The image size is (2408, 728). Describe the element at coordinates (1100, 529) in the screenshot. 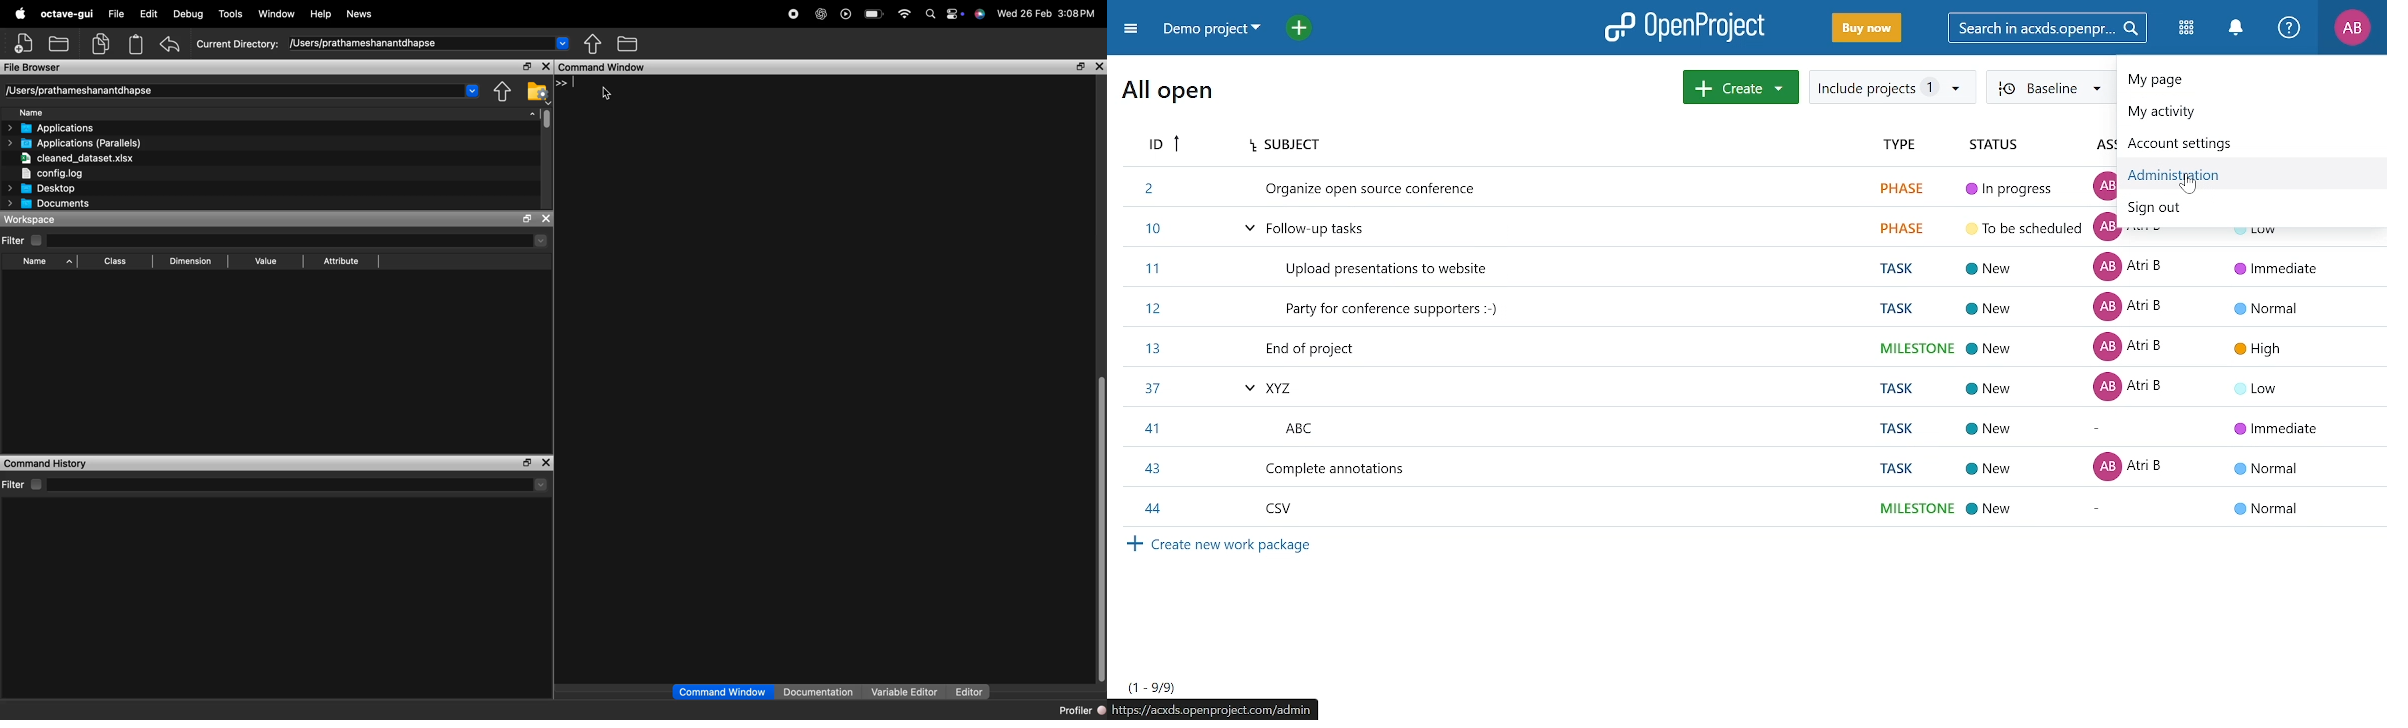

I see `vertical scrollbar` at that location.